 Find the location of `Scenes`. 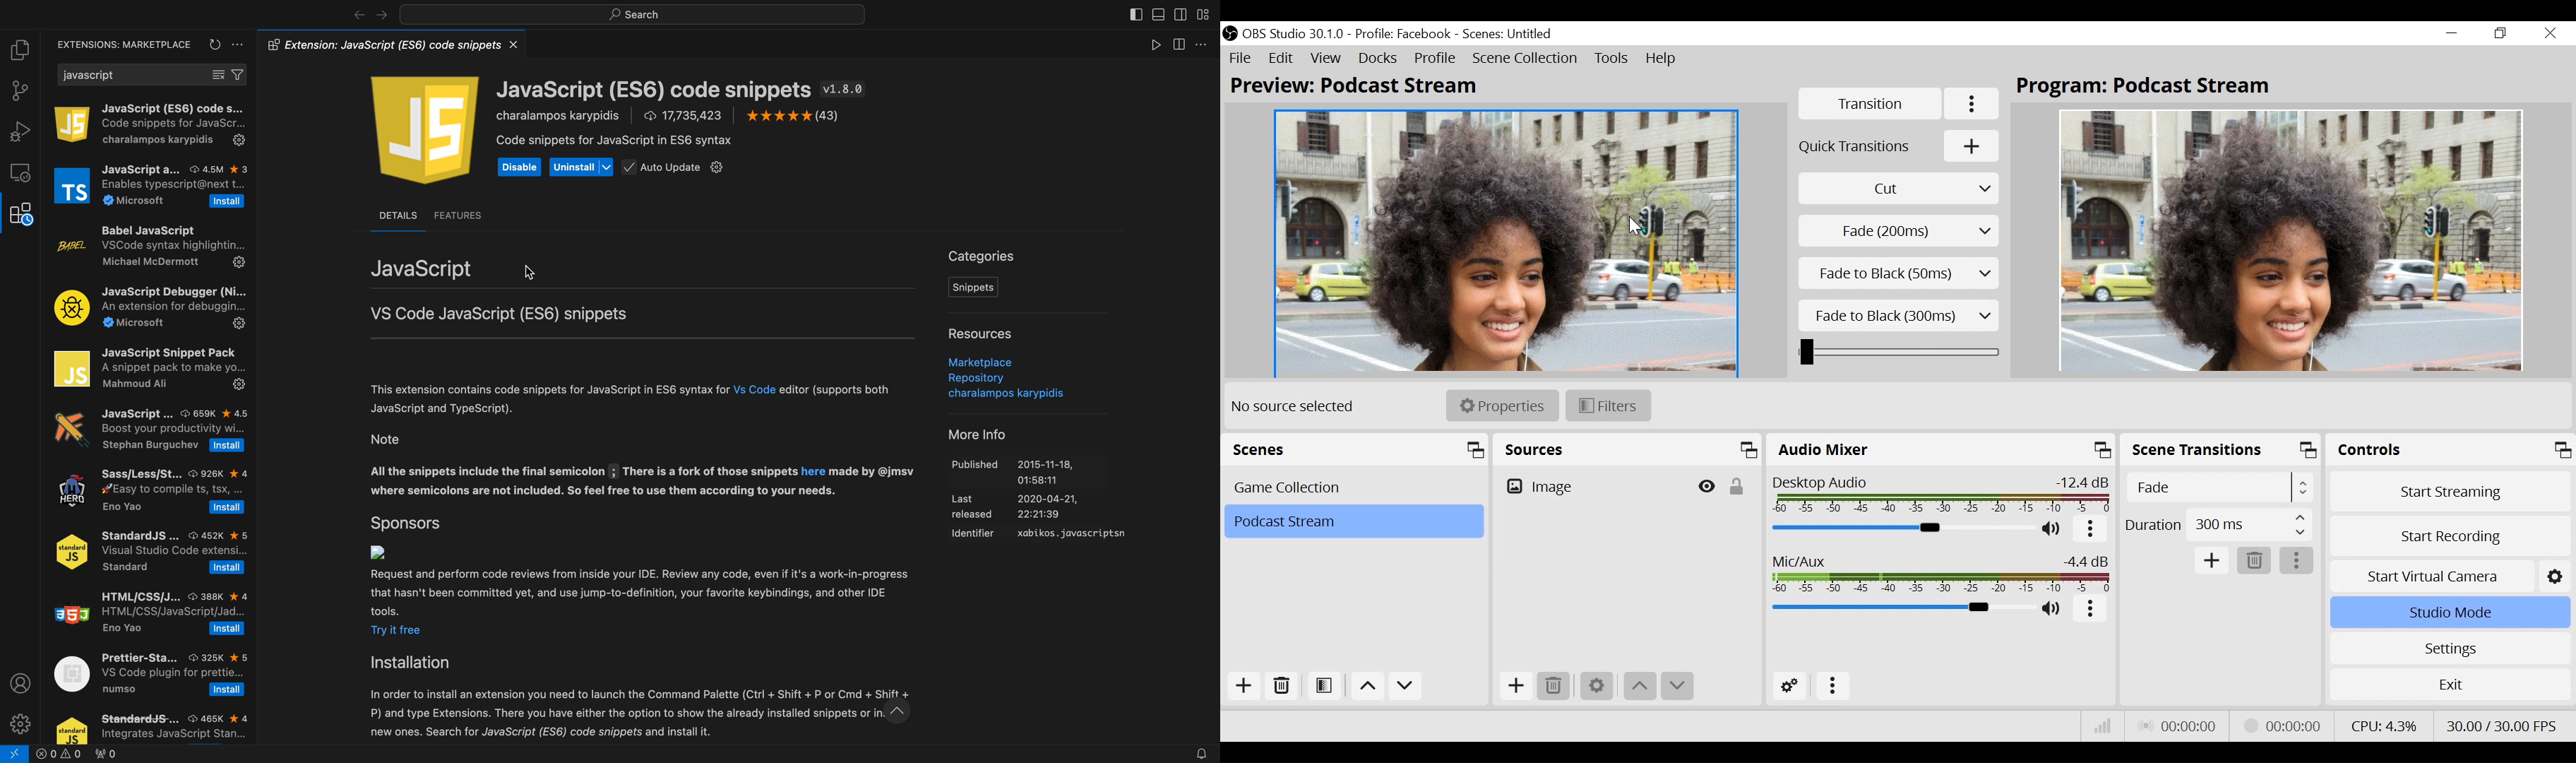

Scenes is located at coordinates (1356, 449).